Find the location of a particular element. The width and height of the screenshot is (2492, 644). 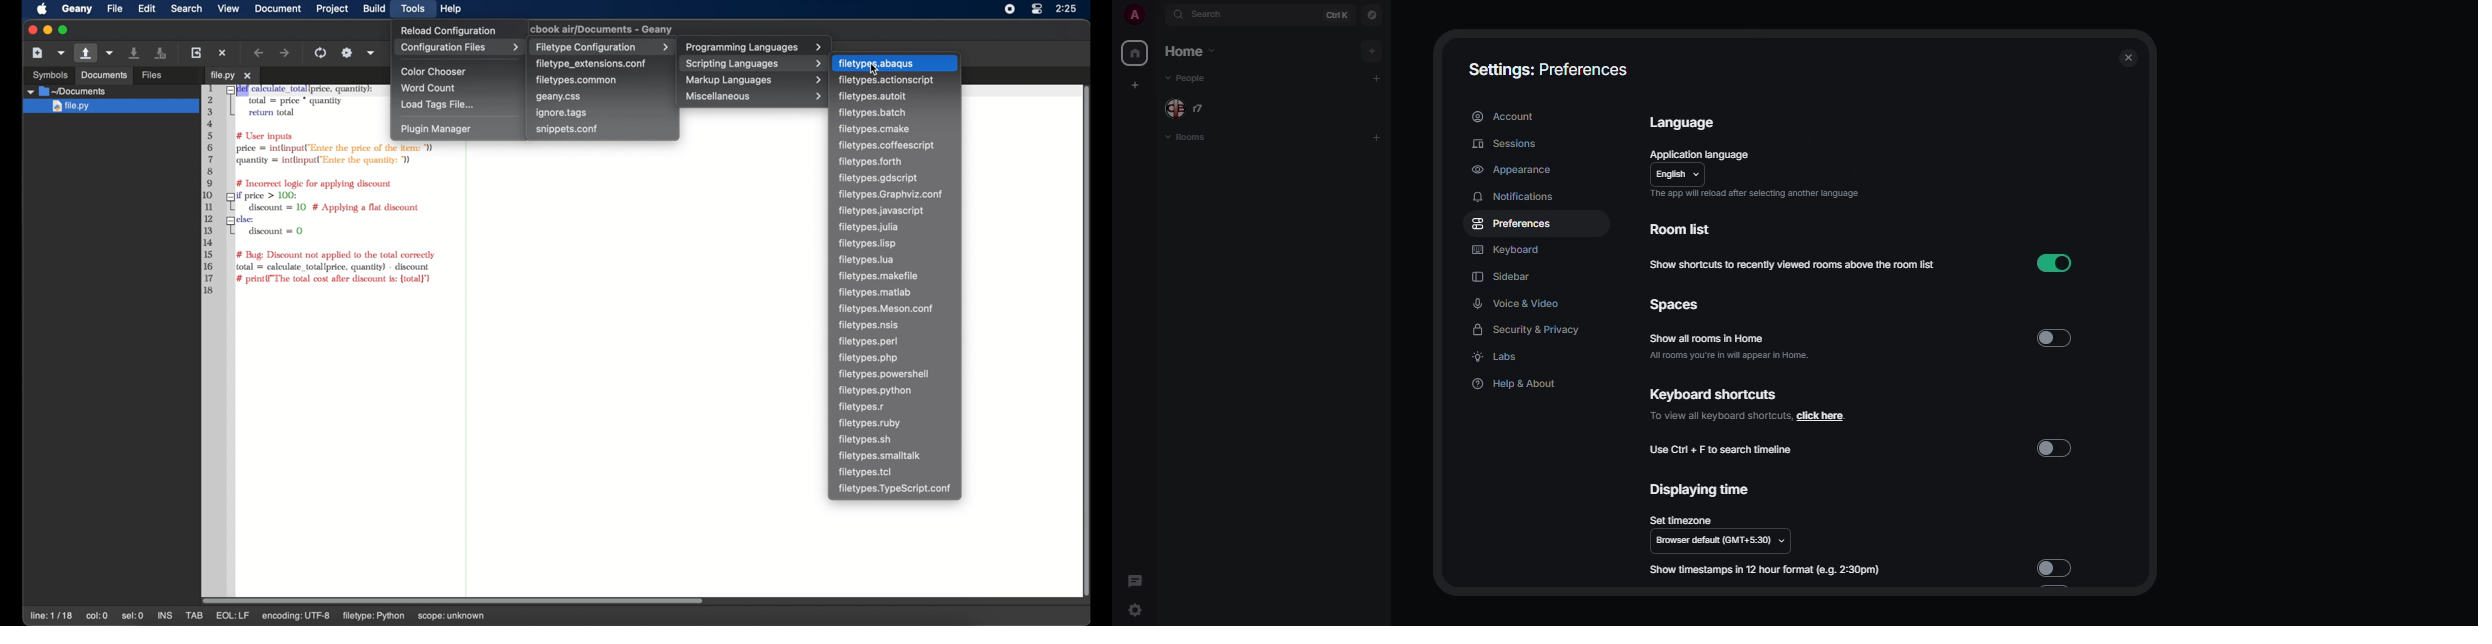

english is located at coordinates (1680, 173).